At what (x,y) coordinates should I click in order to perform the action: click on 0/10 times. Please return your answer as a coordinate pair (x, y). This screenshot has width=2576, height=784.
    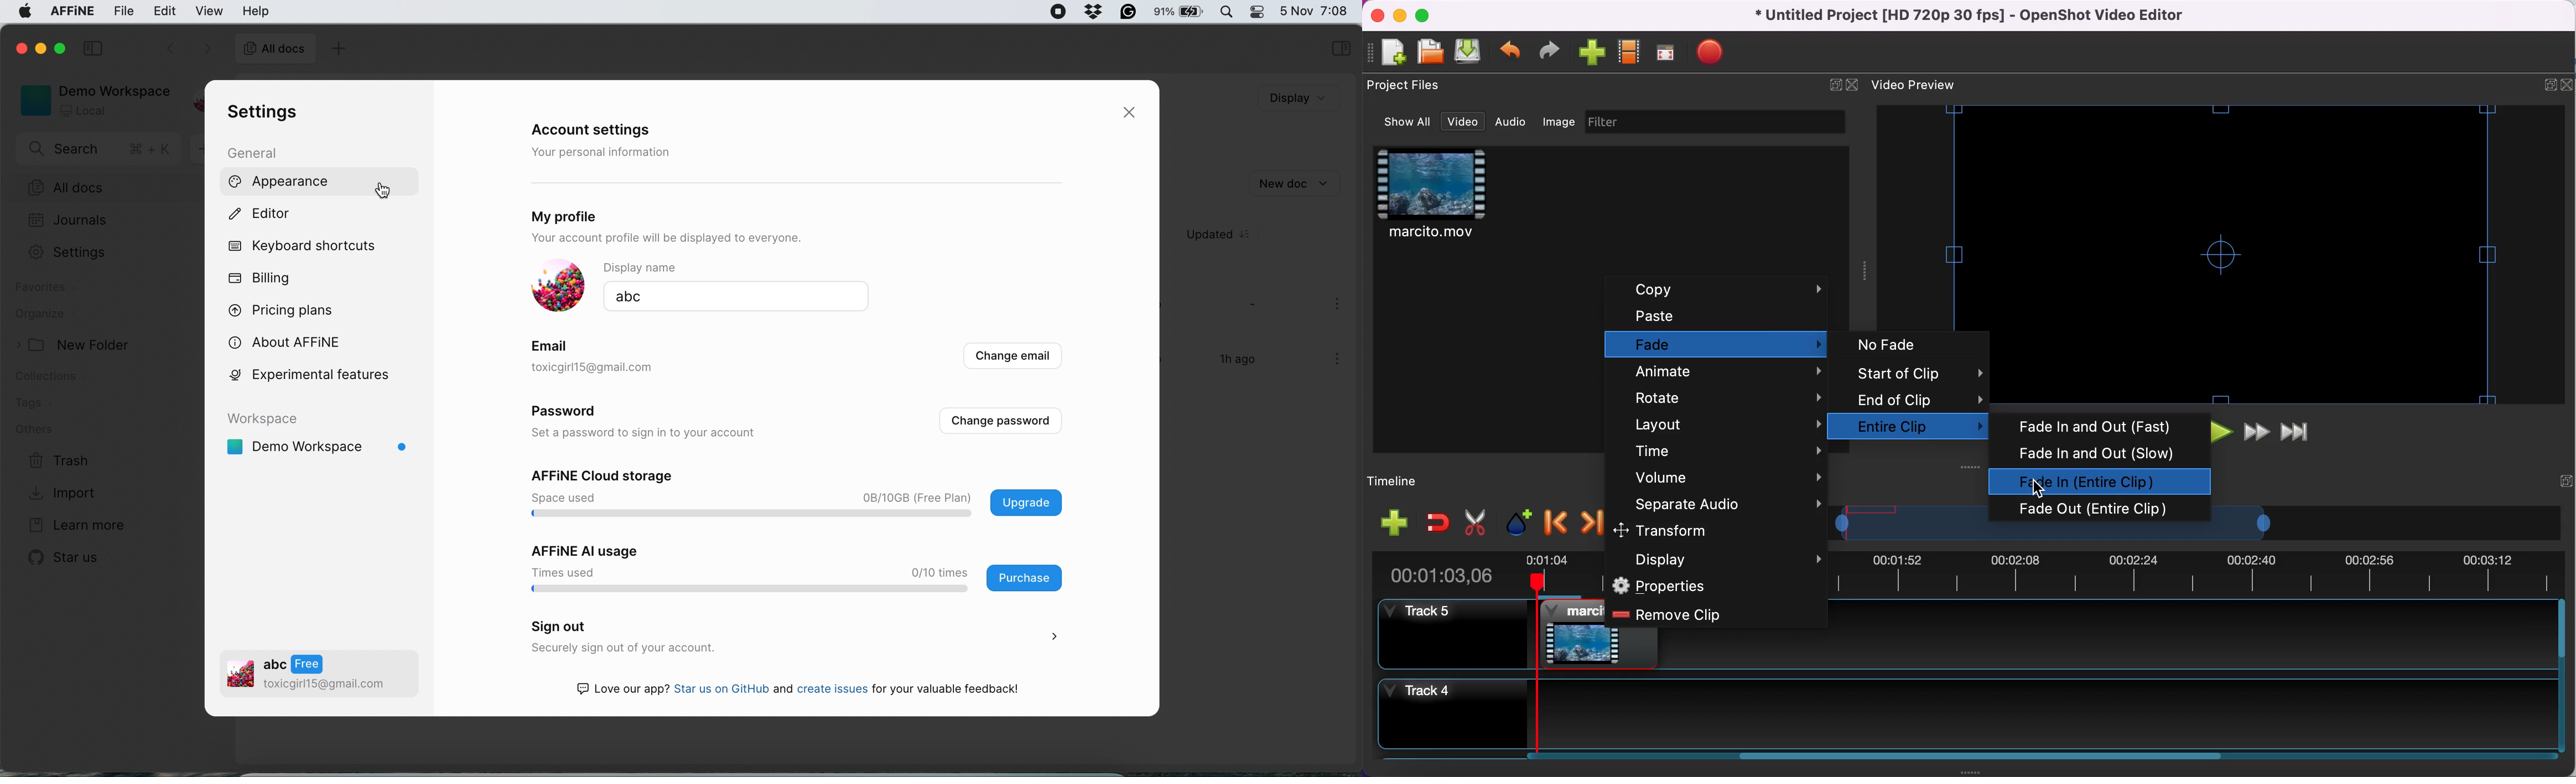
    Looking at the image, I should click on (938, 572).